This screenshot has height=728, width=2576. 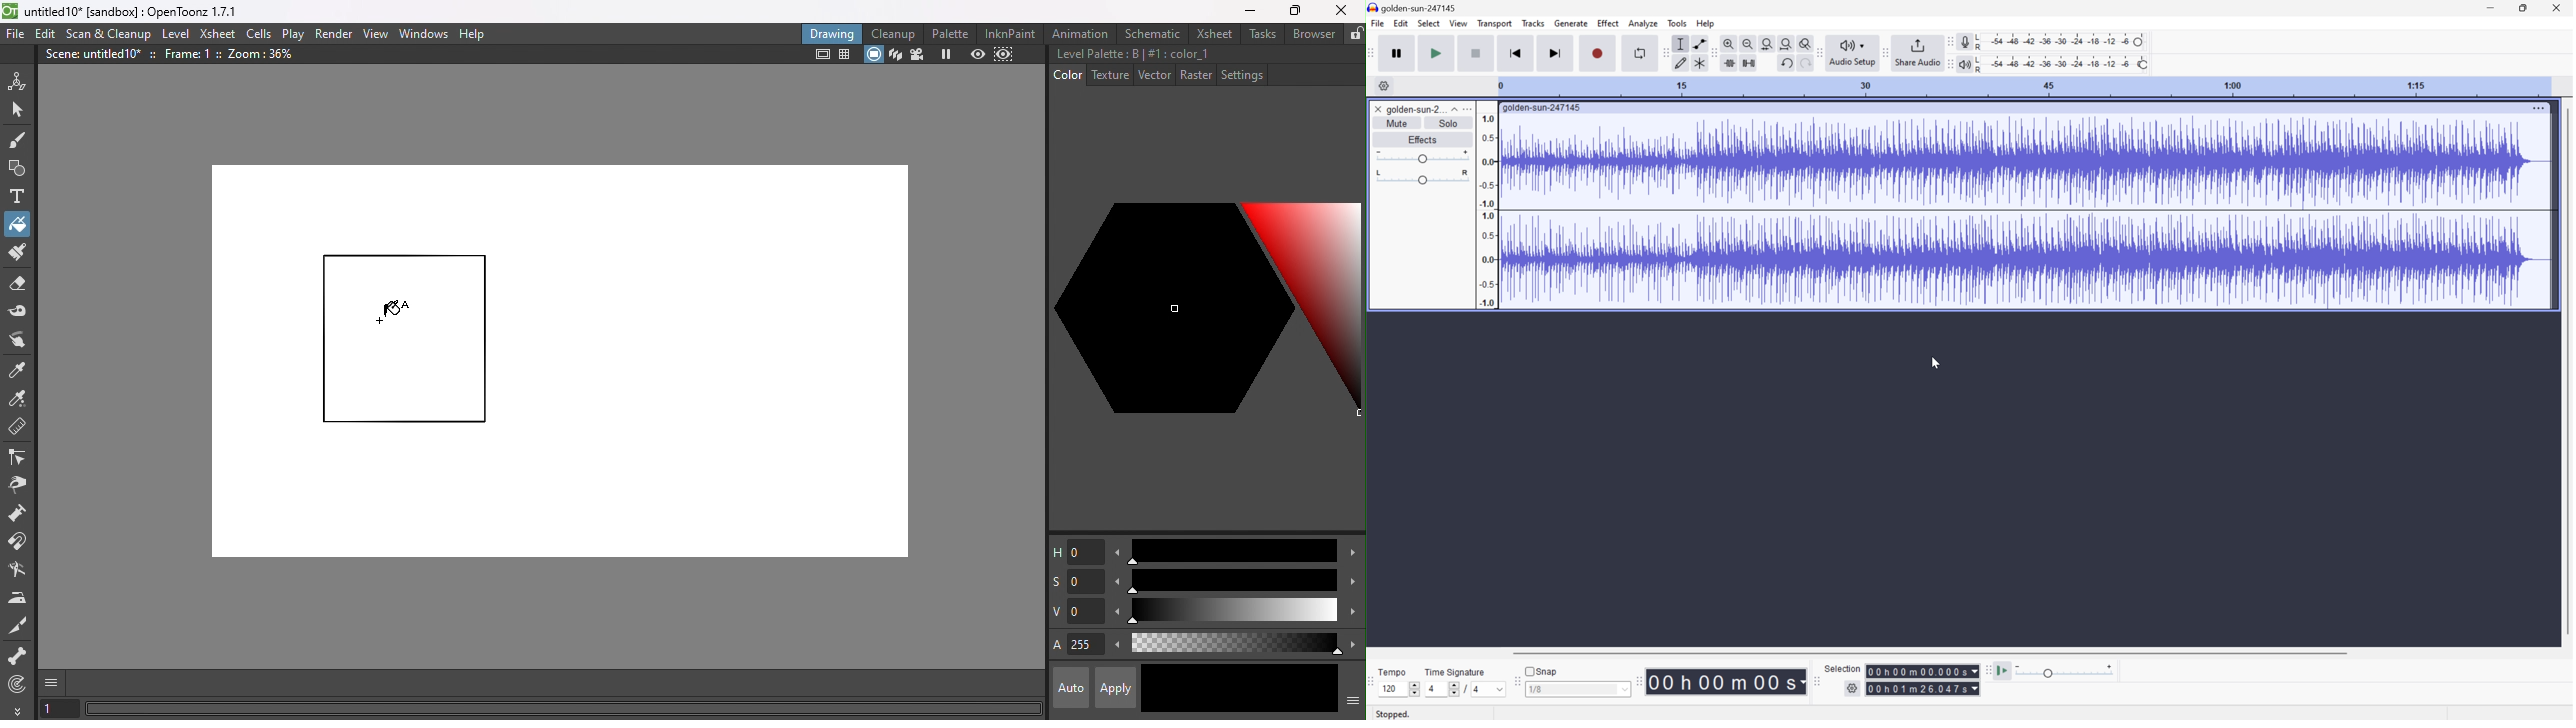 What do you see at coordinates (1935, 651) in the screenshot?
I see `Scroll bar` at bounding box center [1935, 651].